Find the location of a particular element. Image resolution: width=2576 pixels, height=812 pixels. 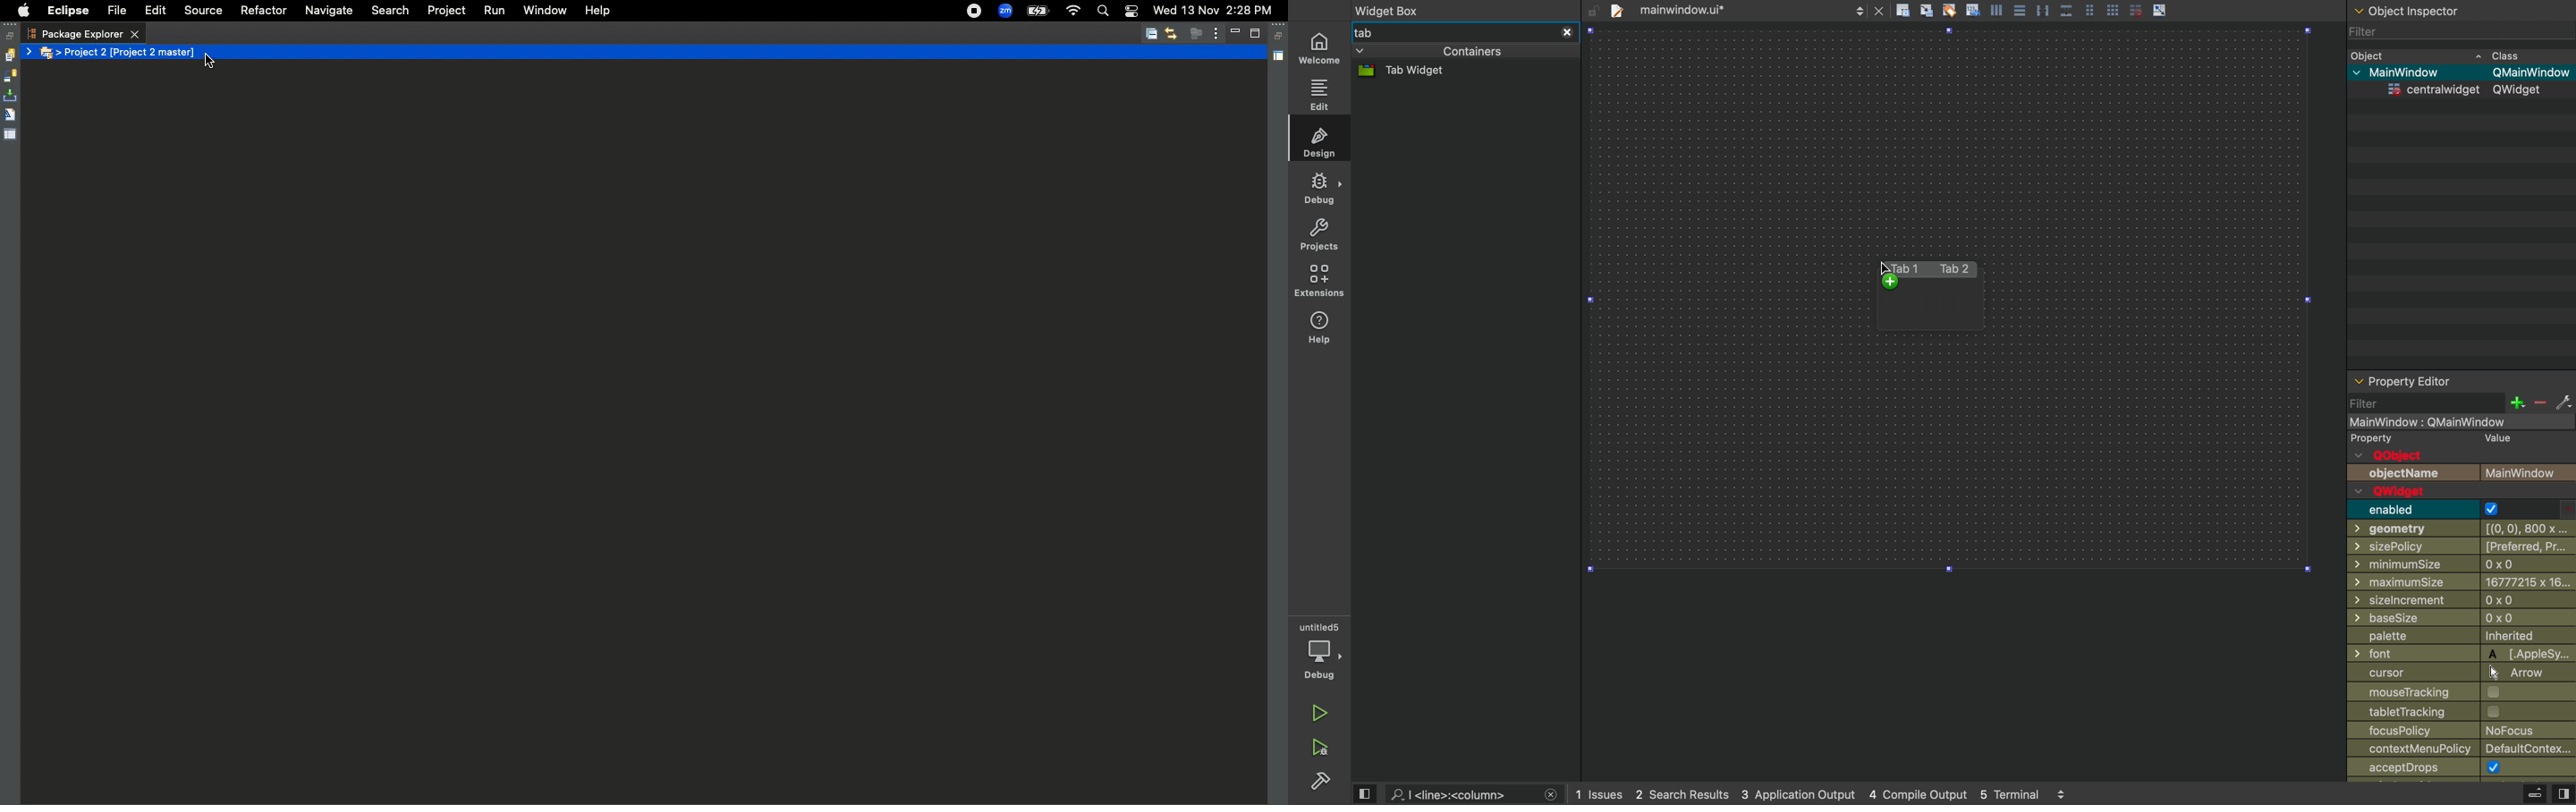

qwidget is located at coordinates (2431, 492).